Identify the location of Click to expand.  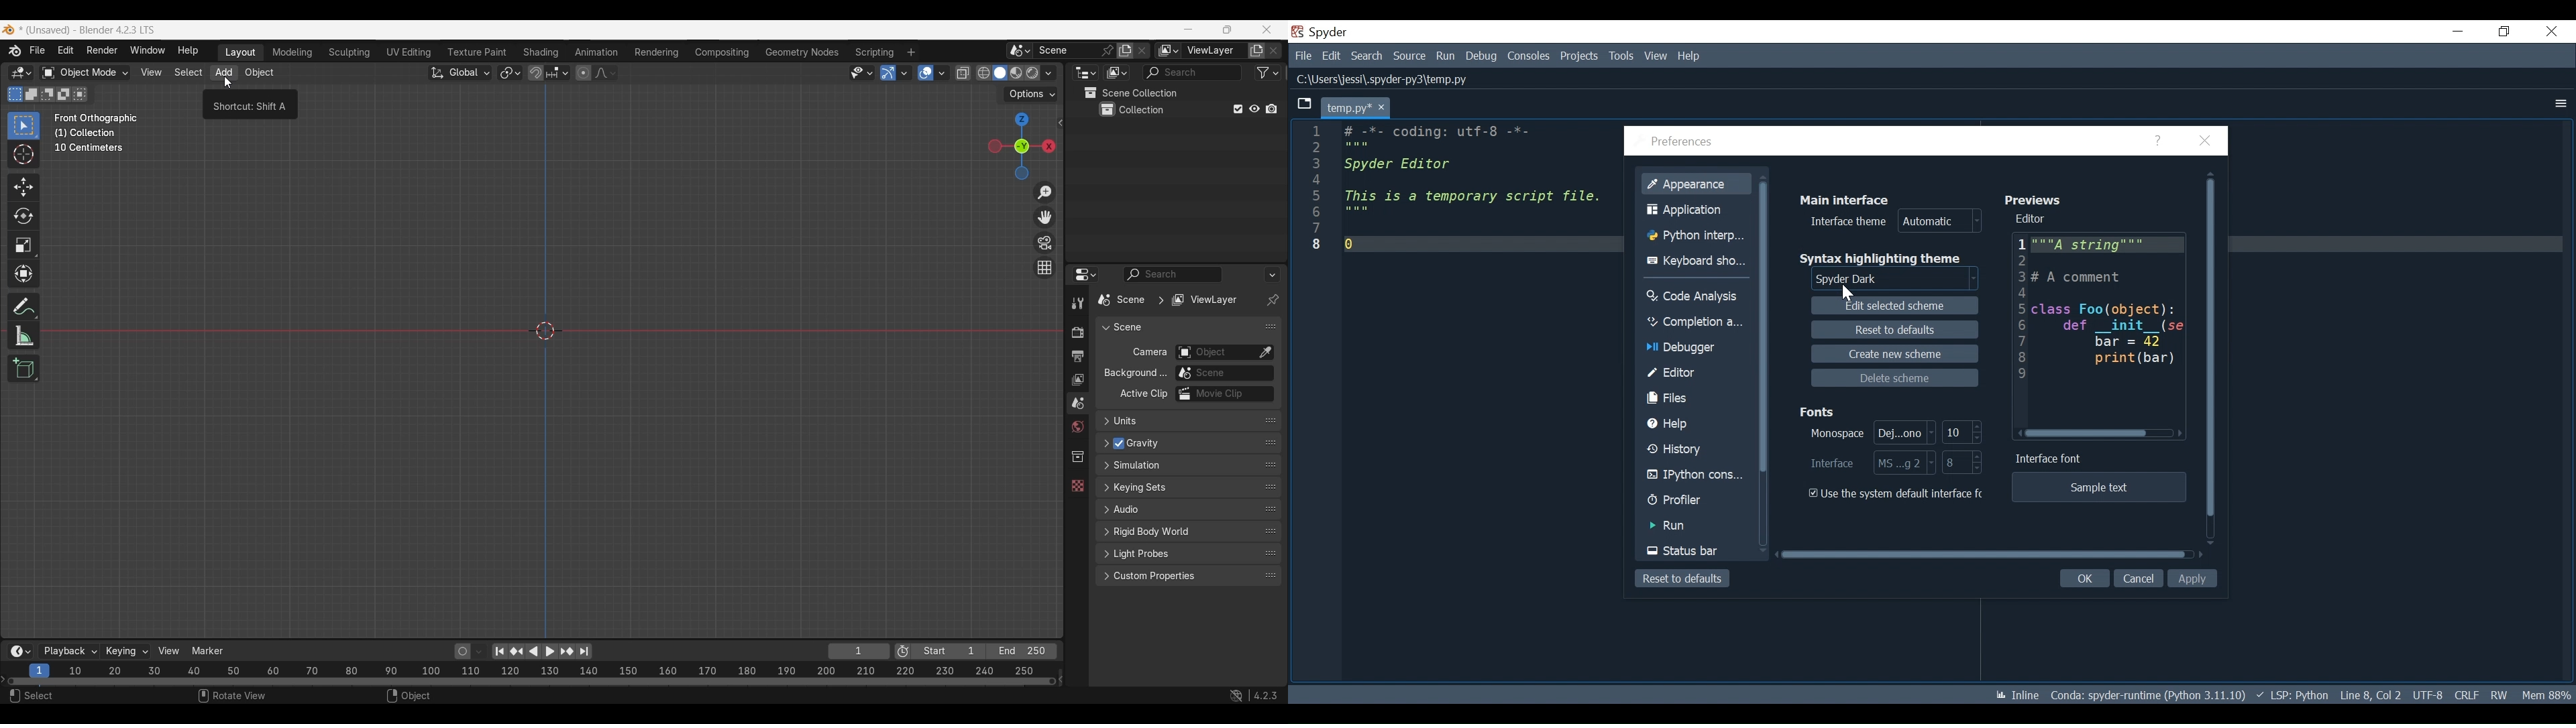
(1180, 442).